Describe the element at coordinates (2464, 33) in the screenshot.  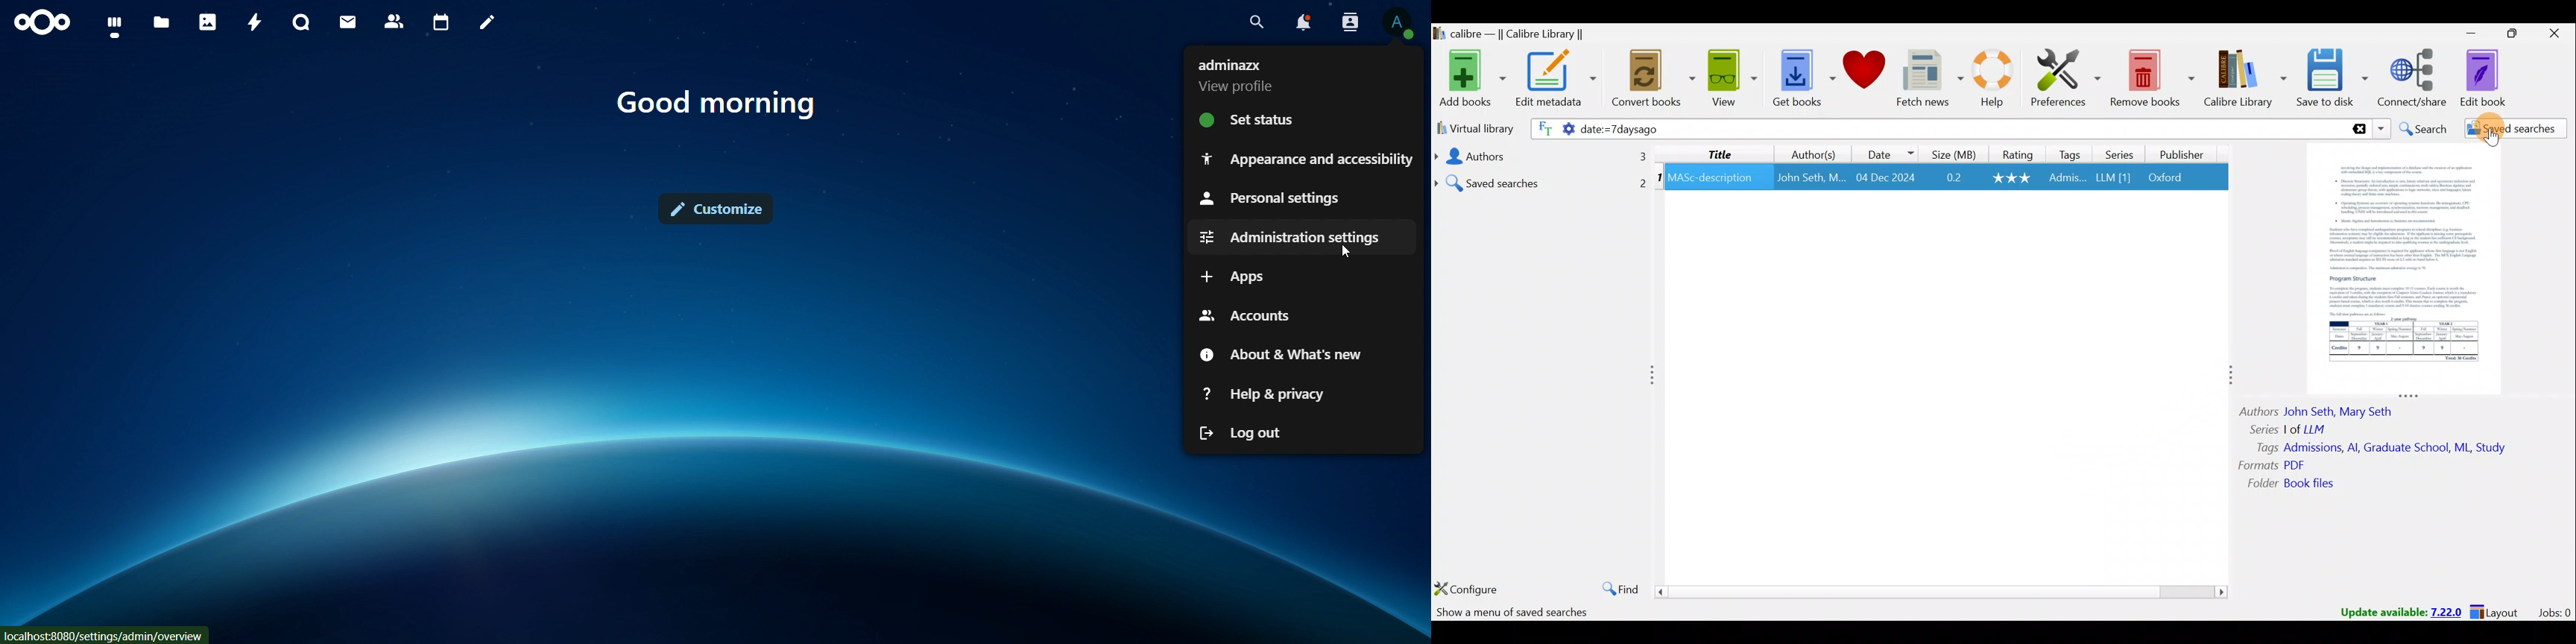
I see `Minimize` at that location.